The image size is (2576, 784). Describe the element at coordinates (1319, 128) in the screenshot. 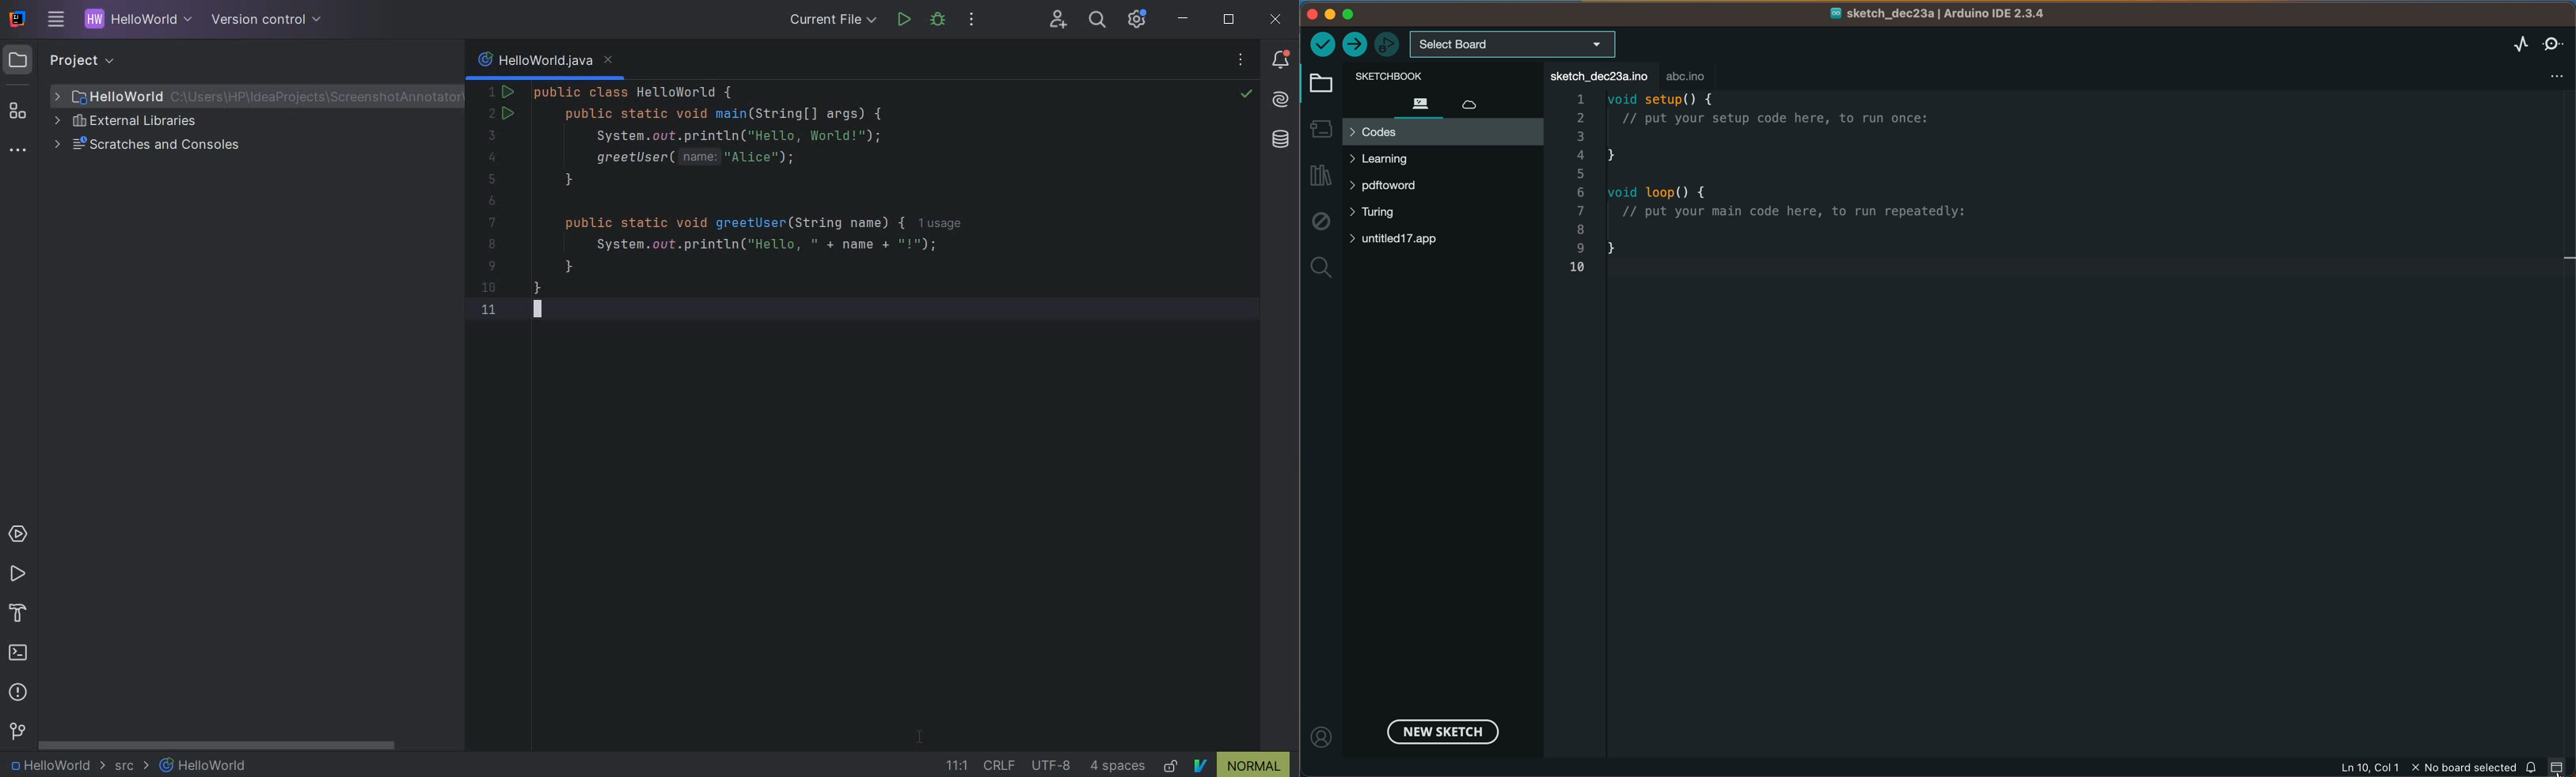

I see `board manager` at that location.